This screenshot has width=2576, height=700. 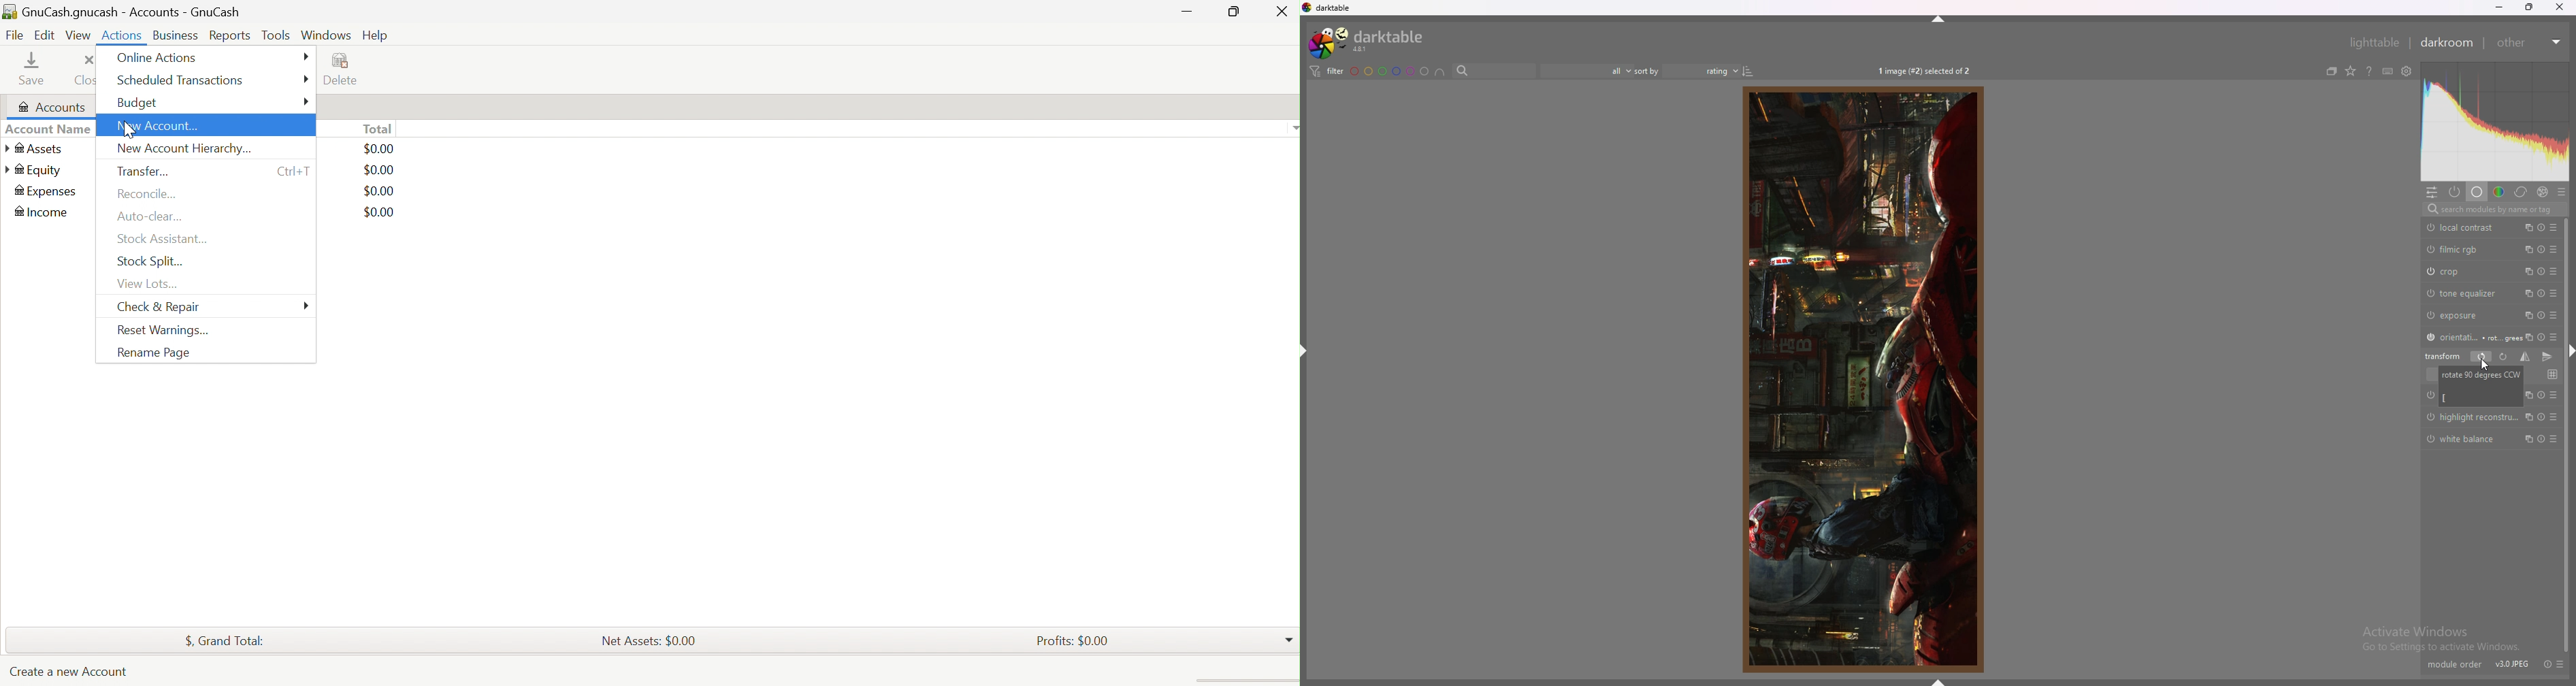 I want to click on flip vertically, so click(x=2549, y=356).